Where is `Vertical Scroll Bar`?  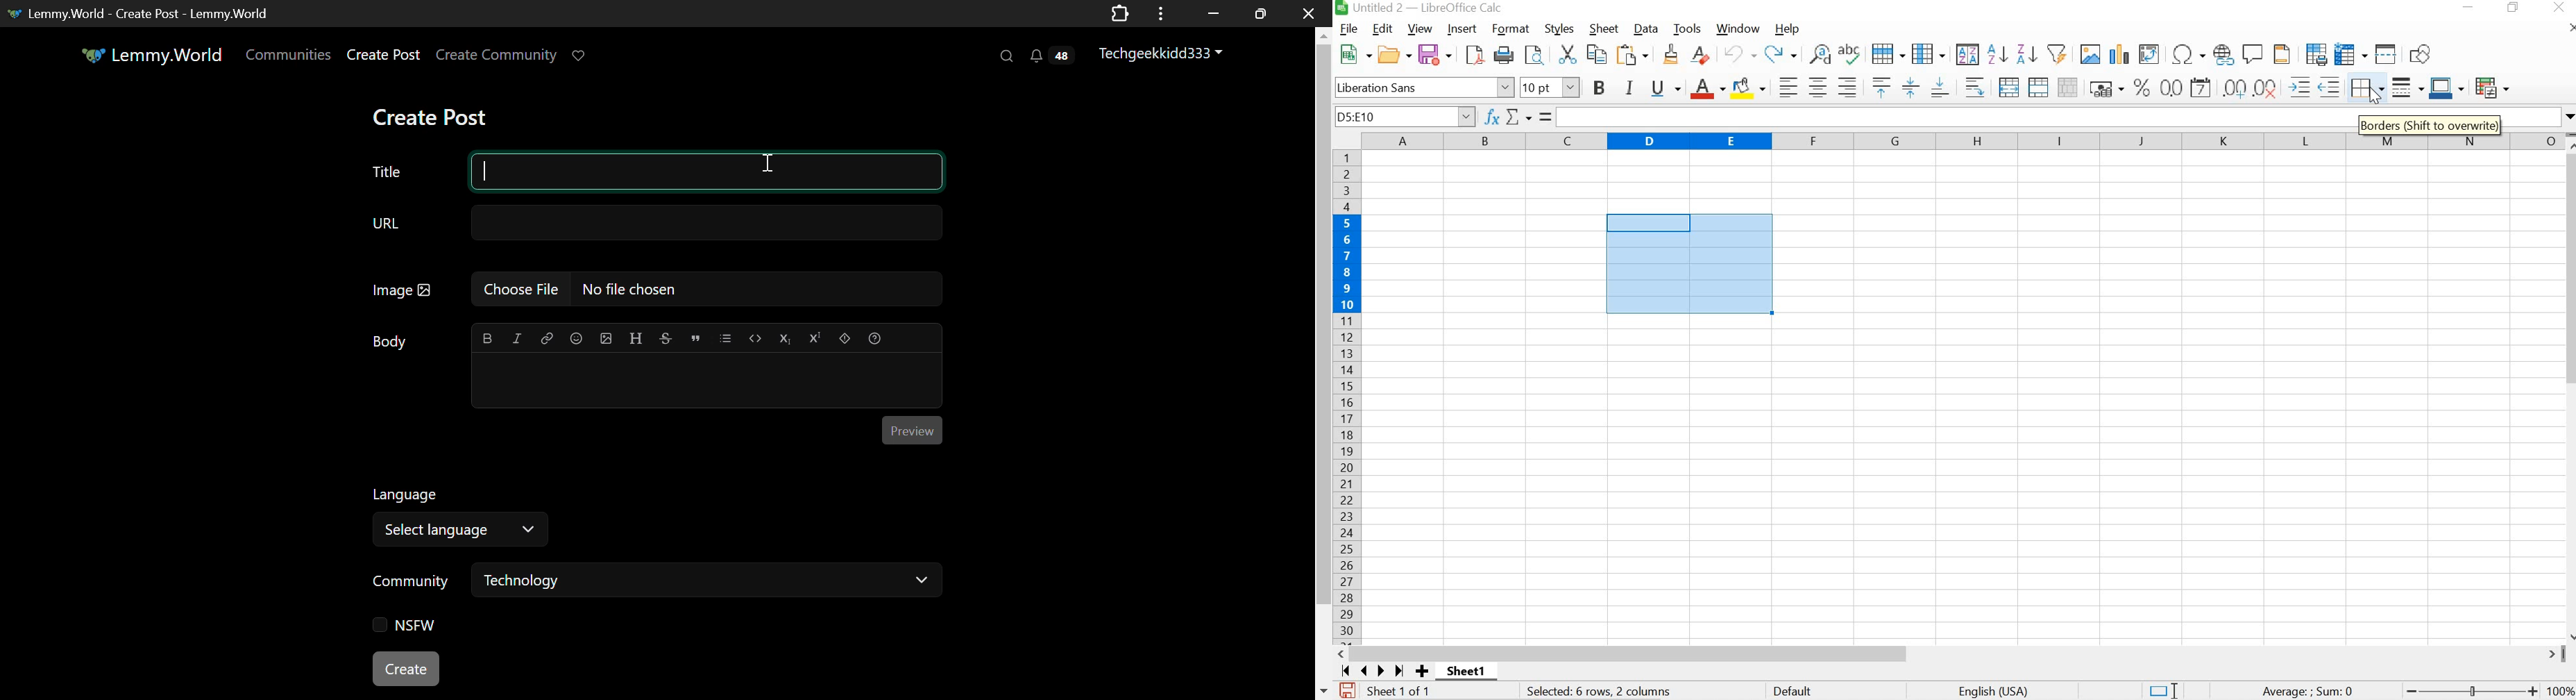
Vertical Scroll Bar is located at coordinates (1324, 363).